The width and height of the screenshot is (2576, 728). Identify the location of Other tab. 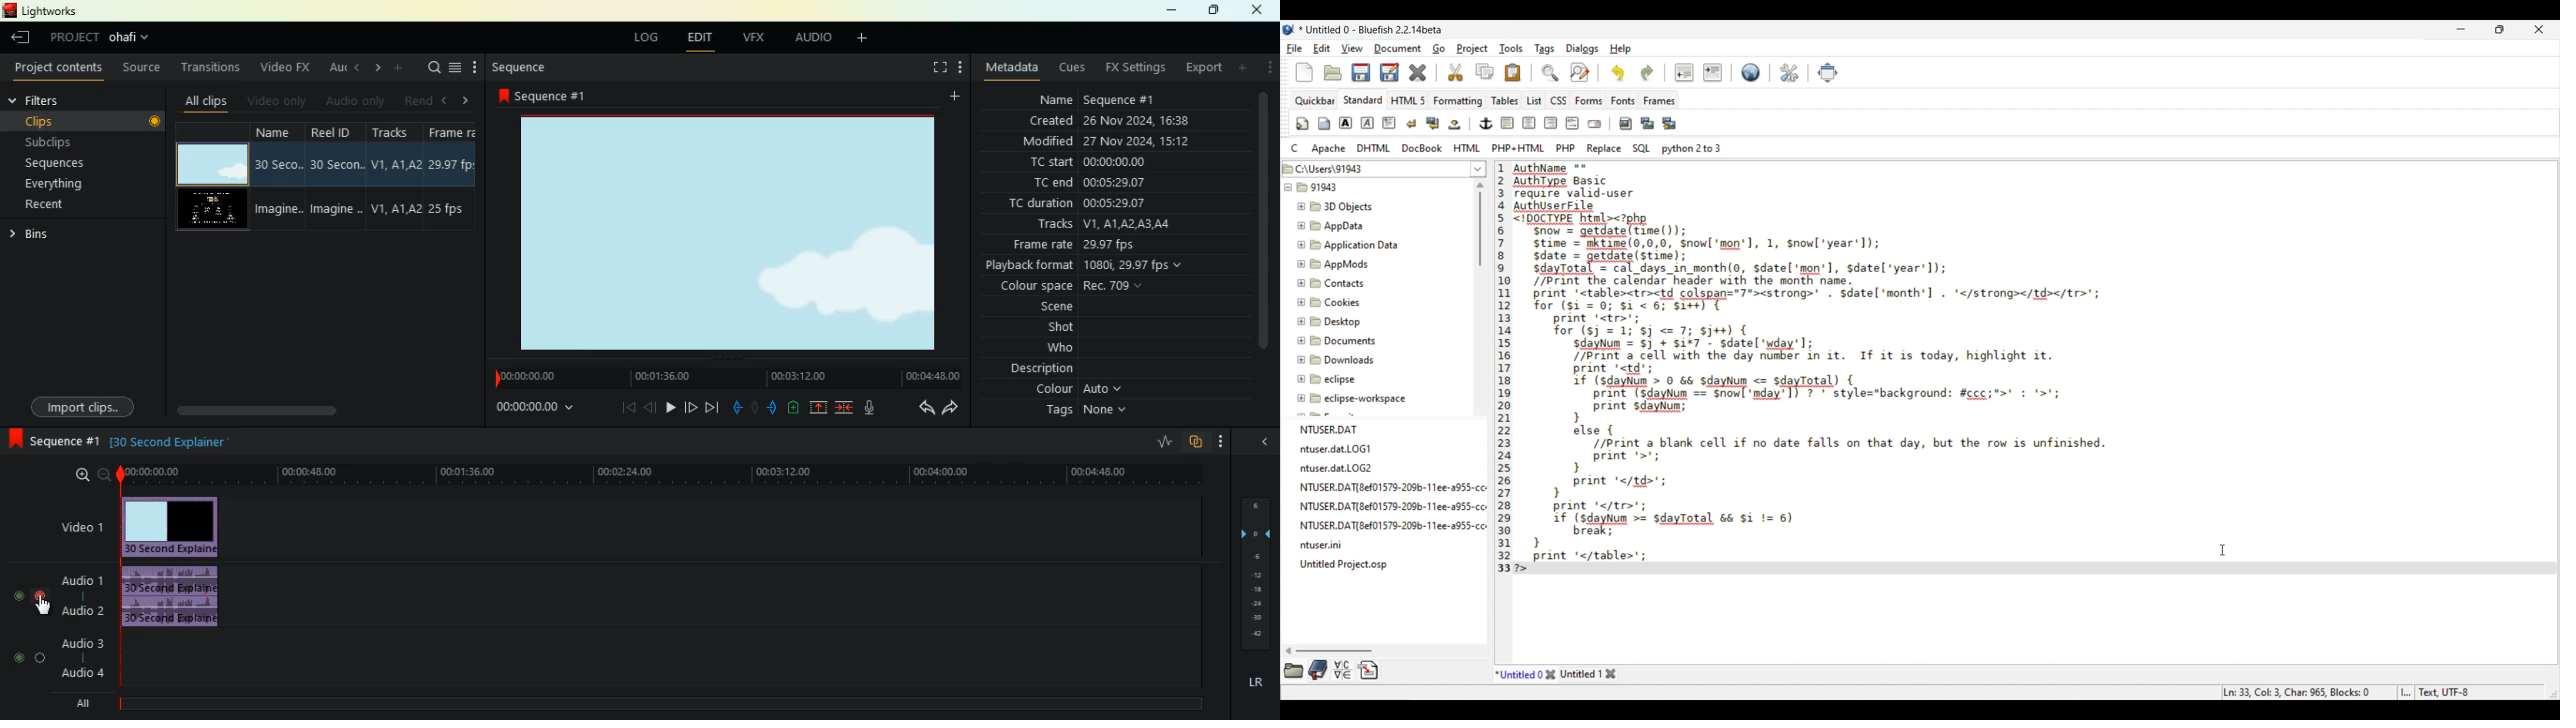
(1588, 673).